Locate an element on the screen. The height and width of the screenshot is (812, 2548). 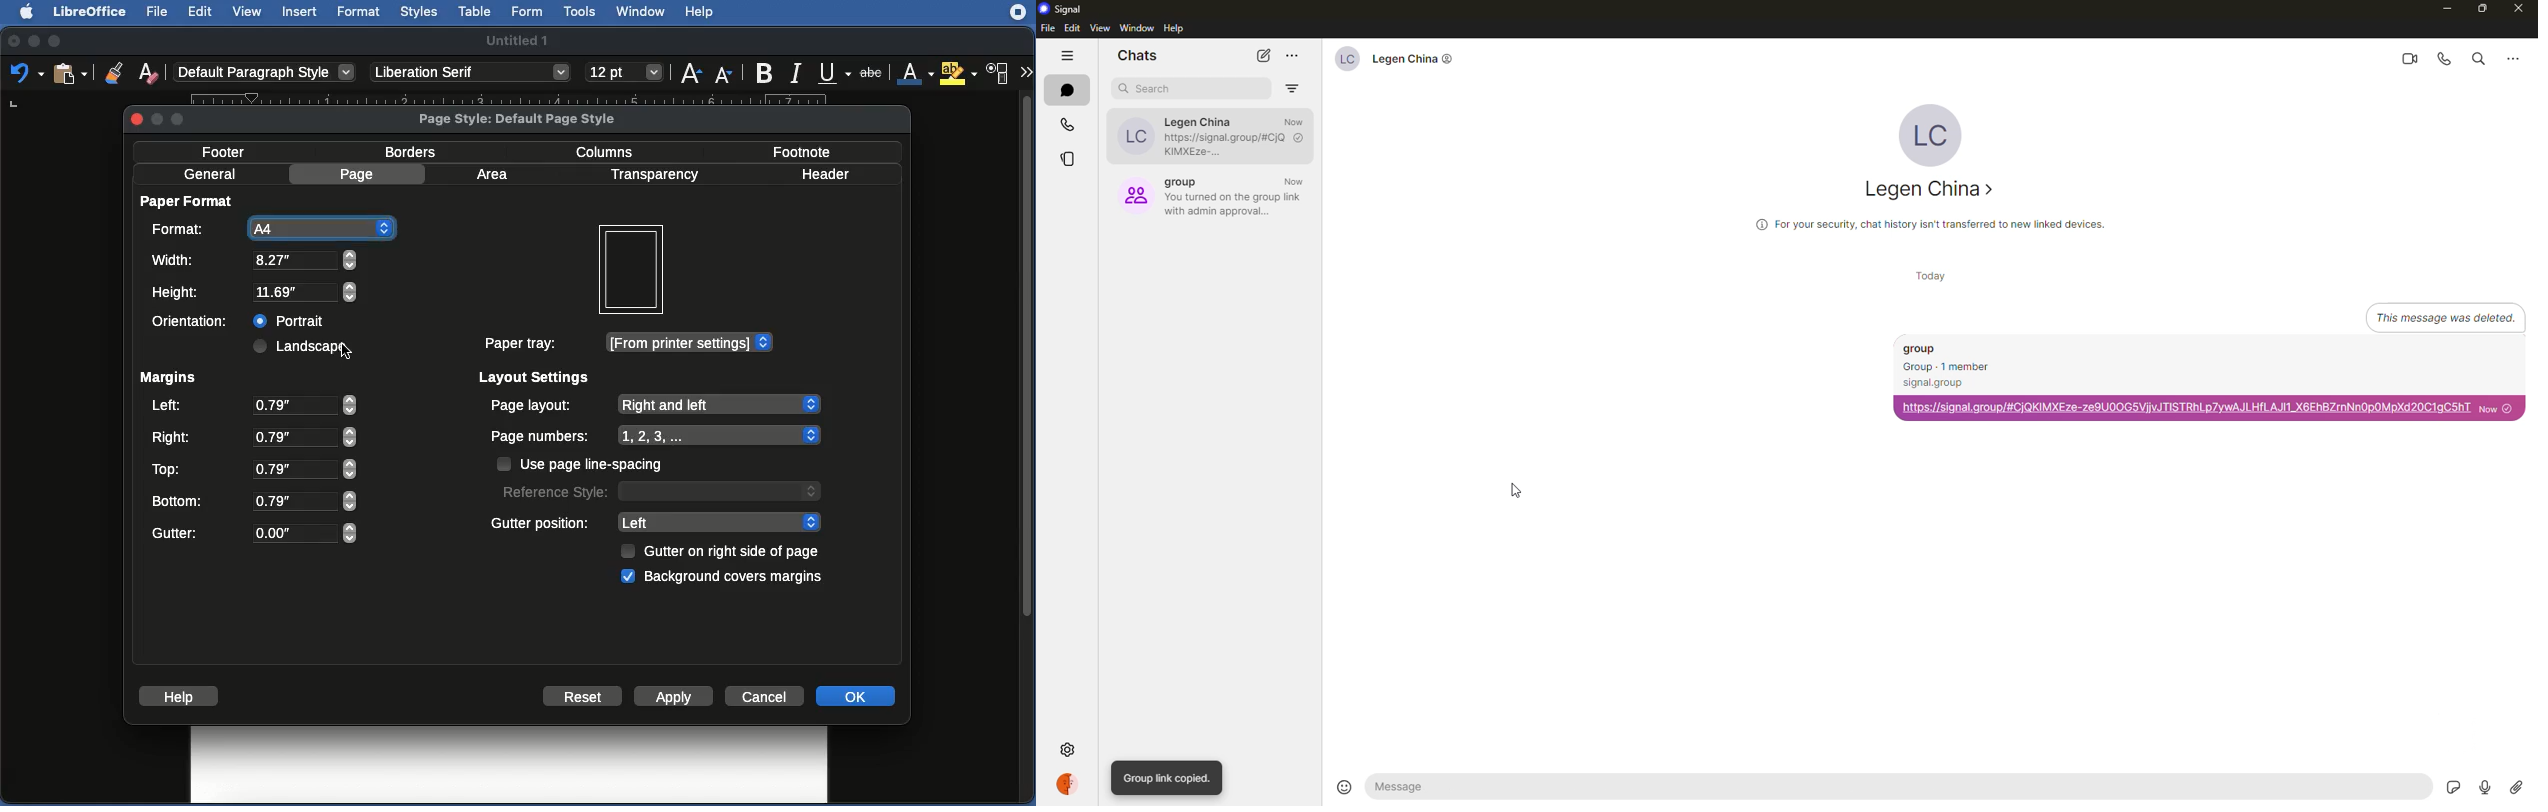
Right is located at coordinates (173, 435).